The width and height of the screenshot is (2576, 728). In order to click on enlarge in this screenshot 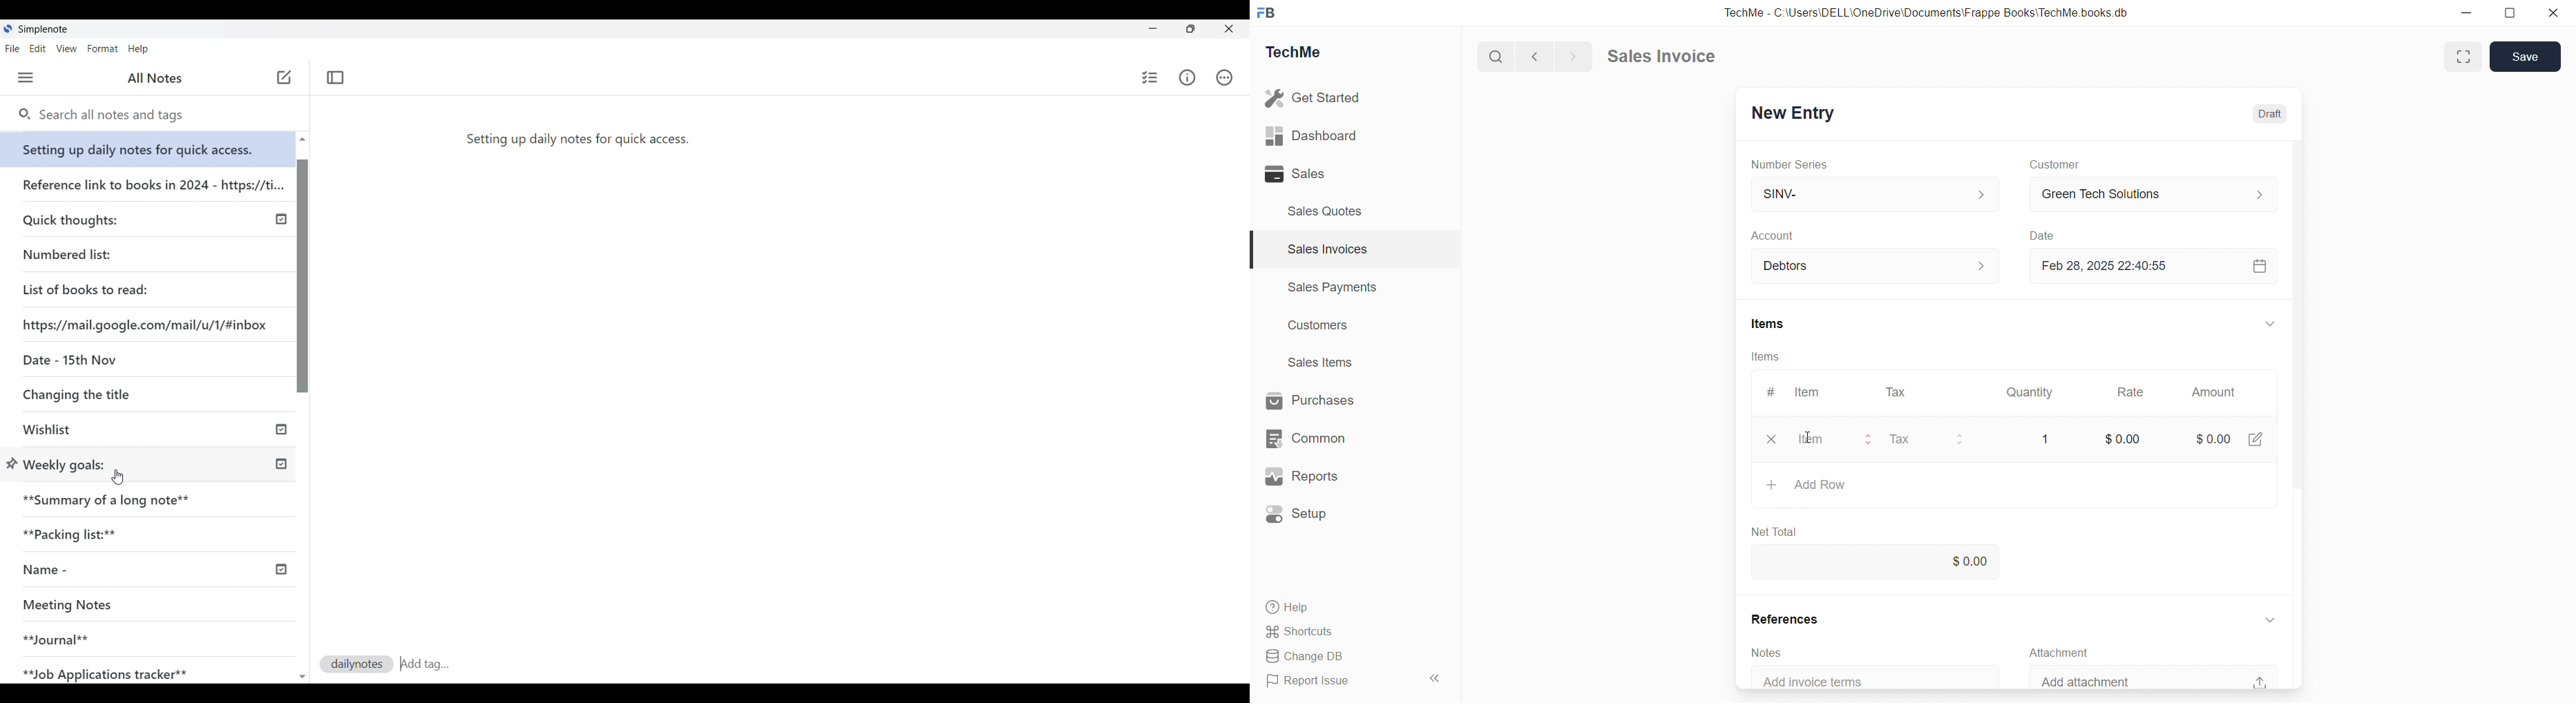, I will do `click(2464, 57)`.